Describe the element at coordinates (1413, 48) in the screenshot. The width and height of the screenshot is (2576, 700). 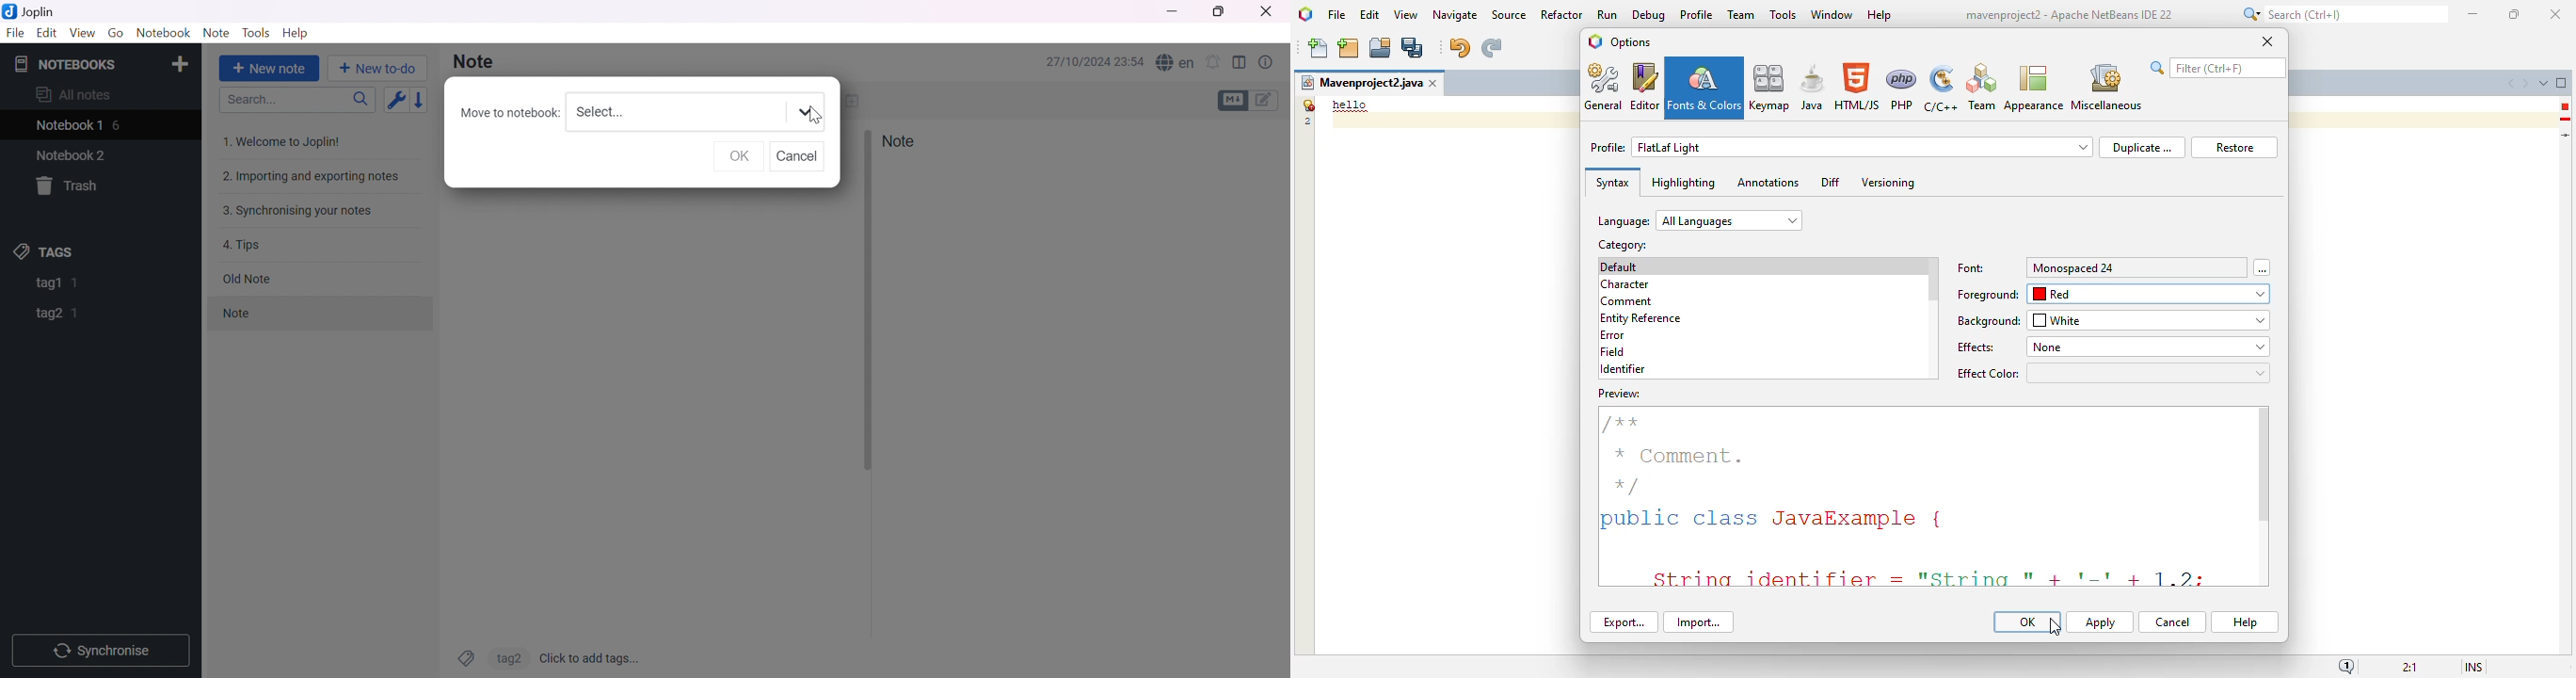
I see `save all` at that location.